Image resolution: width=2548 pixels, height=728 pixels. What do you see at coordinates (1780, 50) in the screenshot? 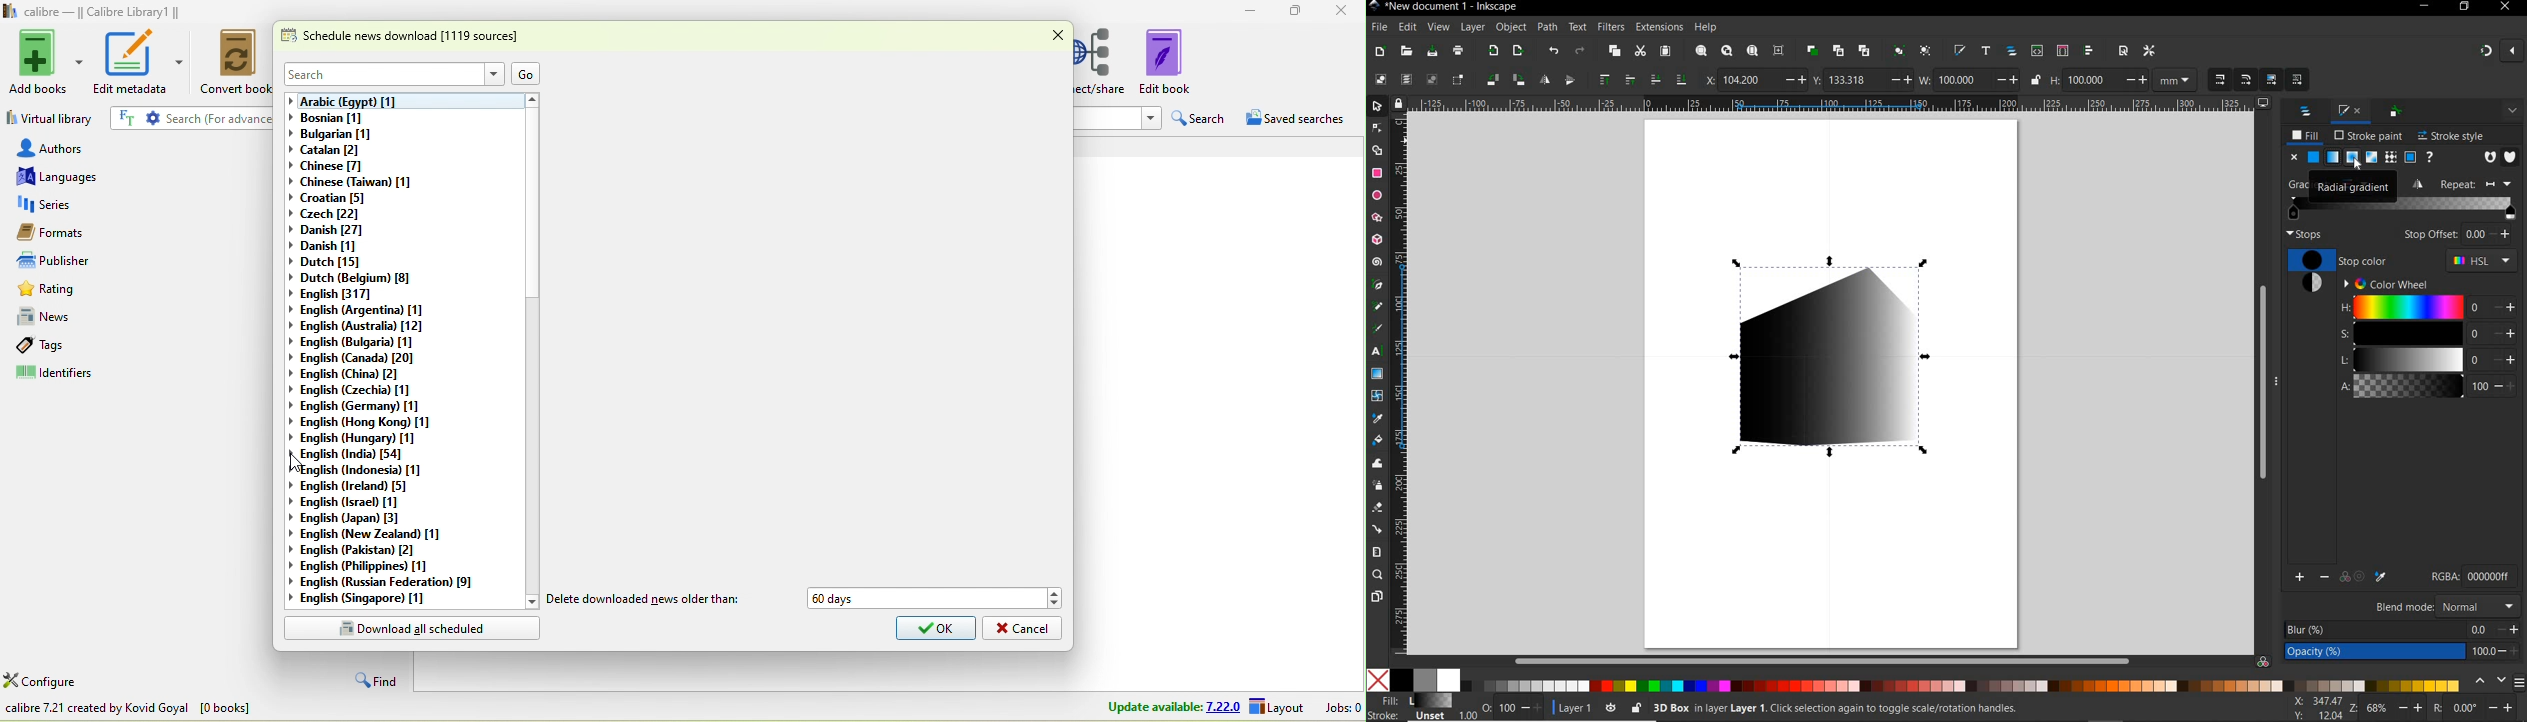
I see `ZOOM CENTER PAGE` at bounding box center [1780, 50].